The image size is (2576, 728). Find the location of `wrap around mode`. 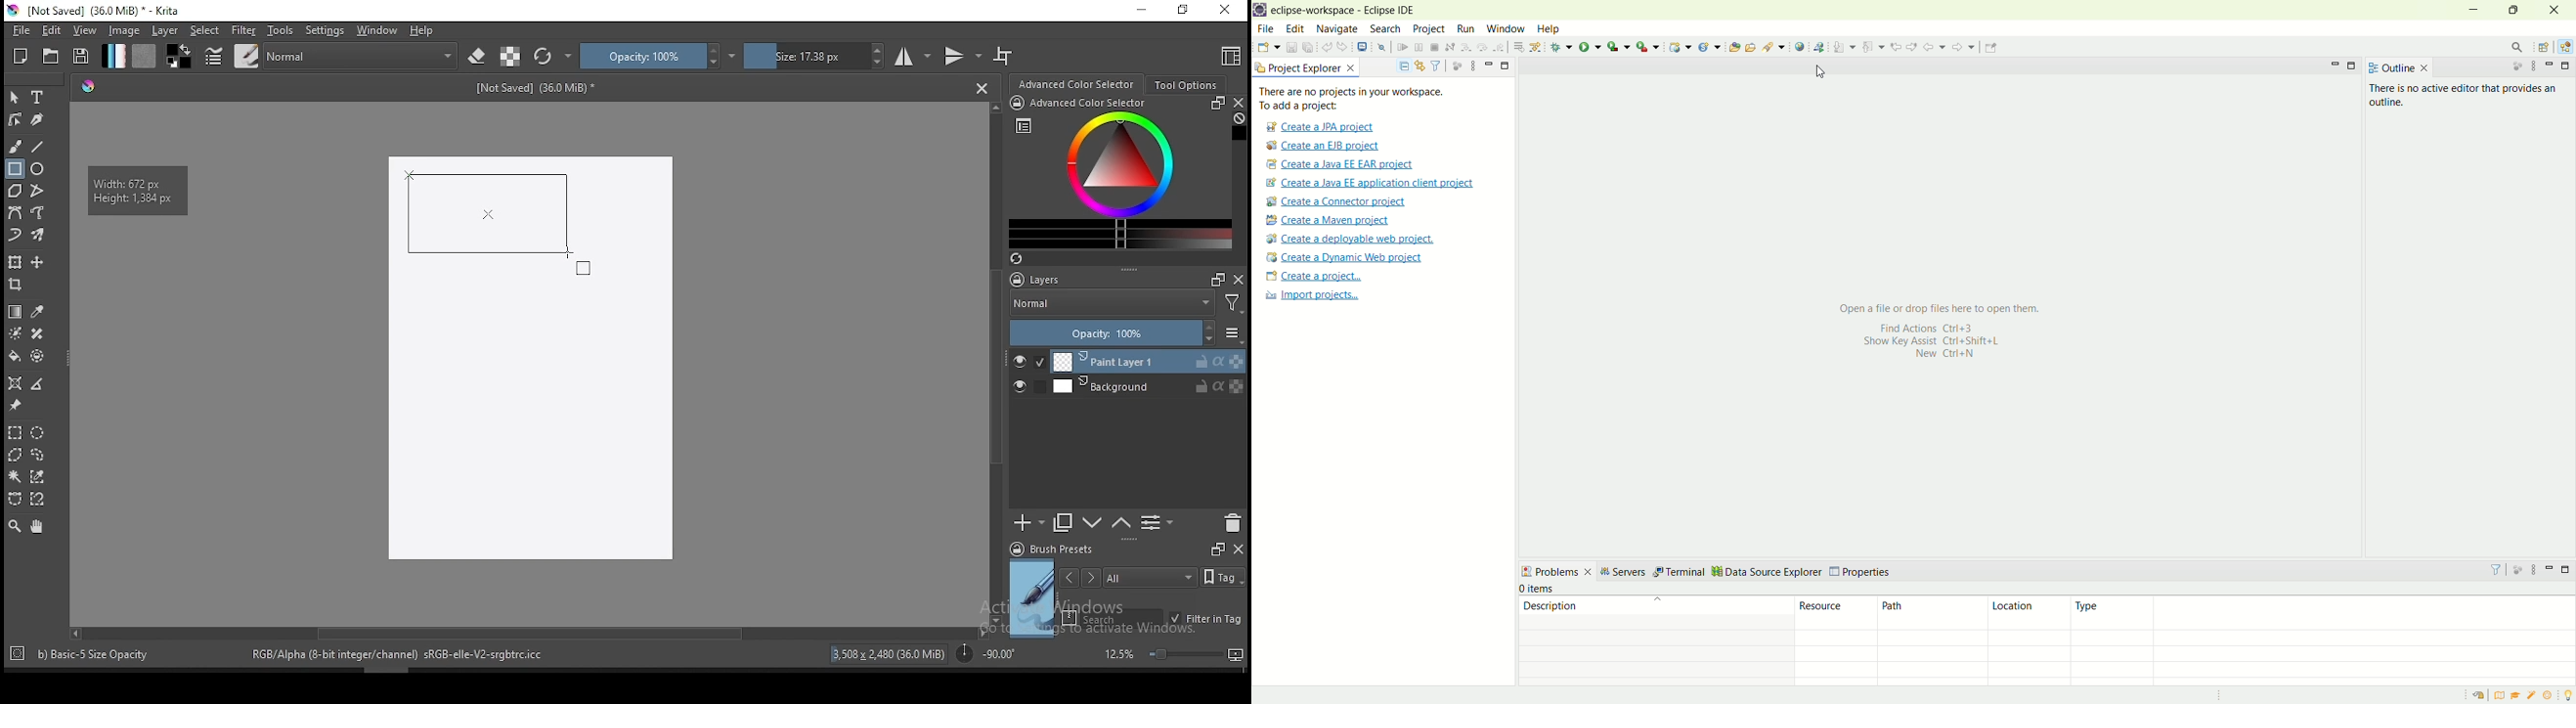

wrap around mode is located at coordinates (1004, 56).